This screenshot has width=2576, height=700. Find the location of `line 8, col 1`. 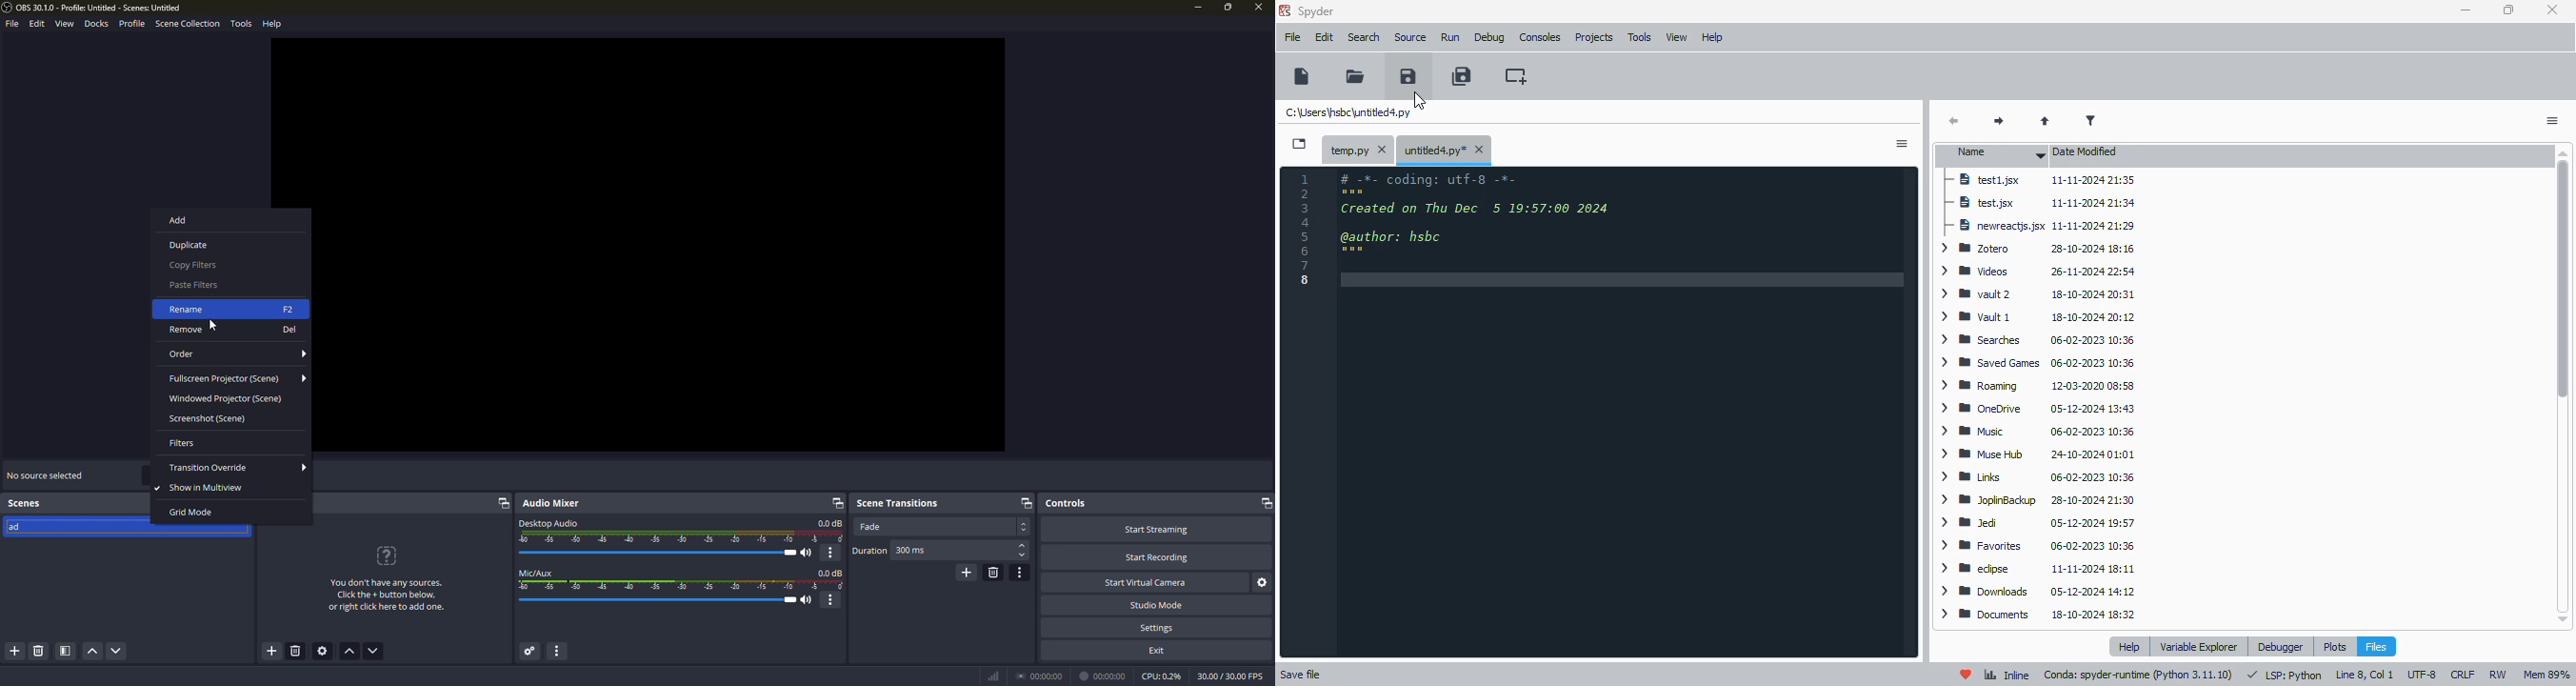

line 8, col 1 is located at coordinates (2364, 676).